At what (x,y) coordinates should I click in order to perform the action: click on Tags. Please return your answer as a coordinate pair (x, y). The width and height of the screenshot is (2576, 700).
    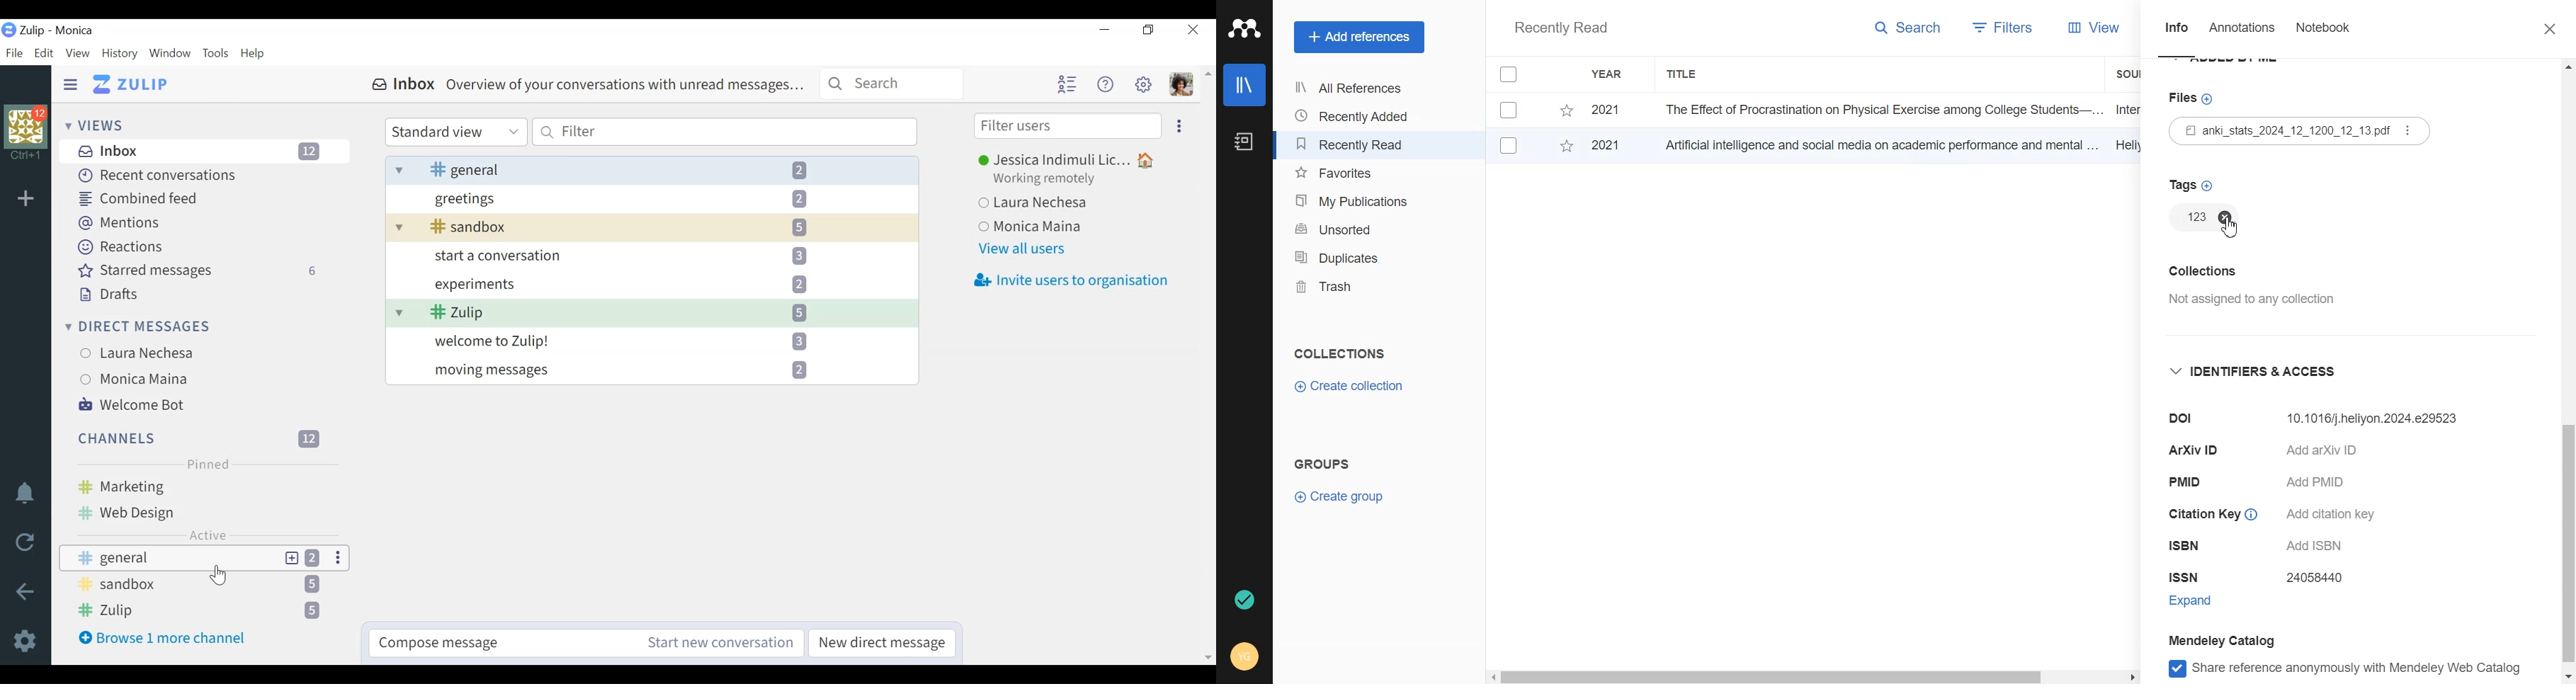
    Looking at the image, I should click on (2193, 183).